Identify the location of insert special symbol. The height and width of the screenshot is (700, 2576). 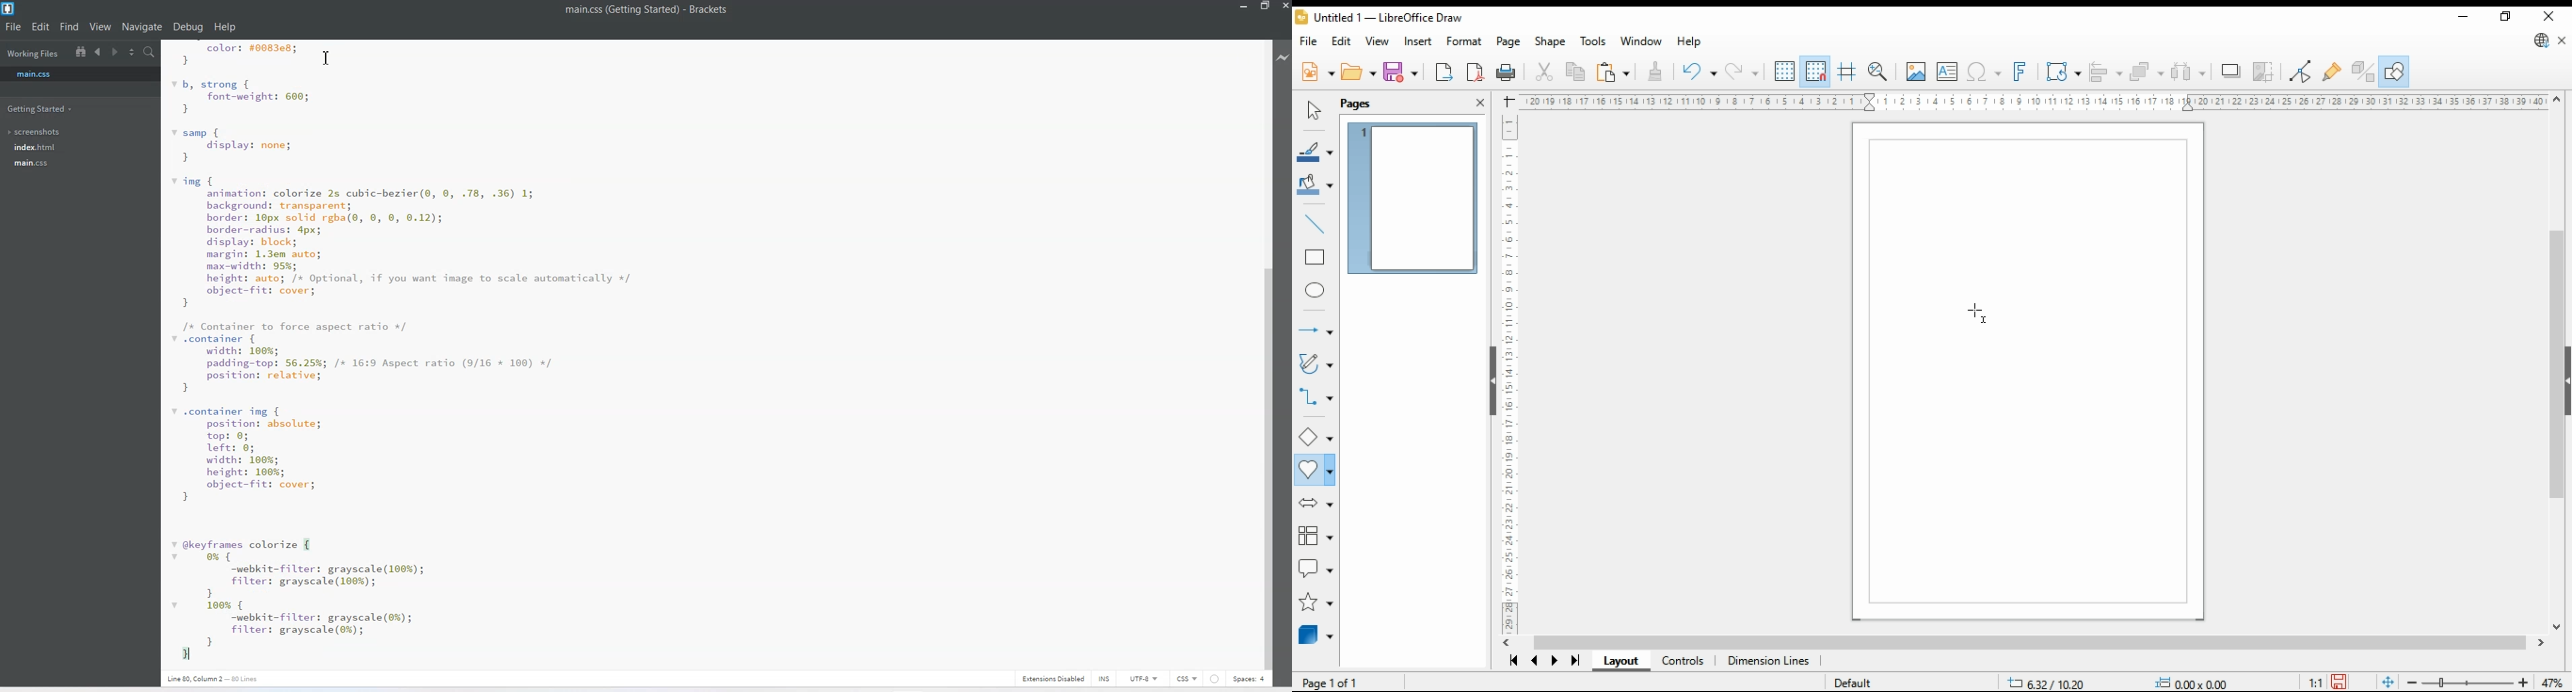
(1984, 72).